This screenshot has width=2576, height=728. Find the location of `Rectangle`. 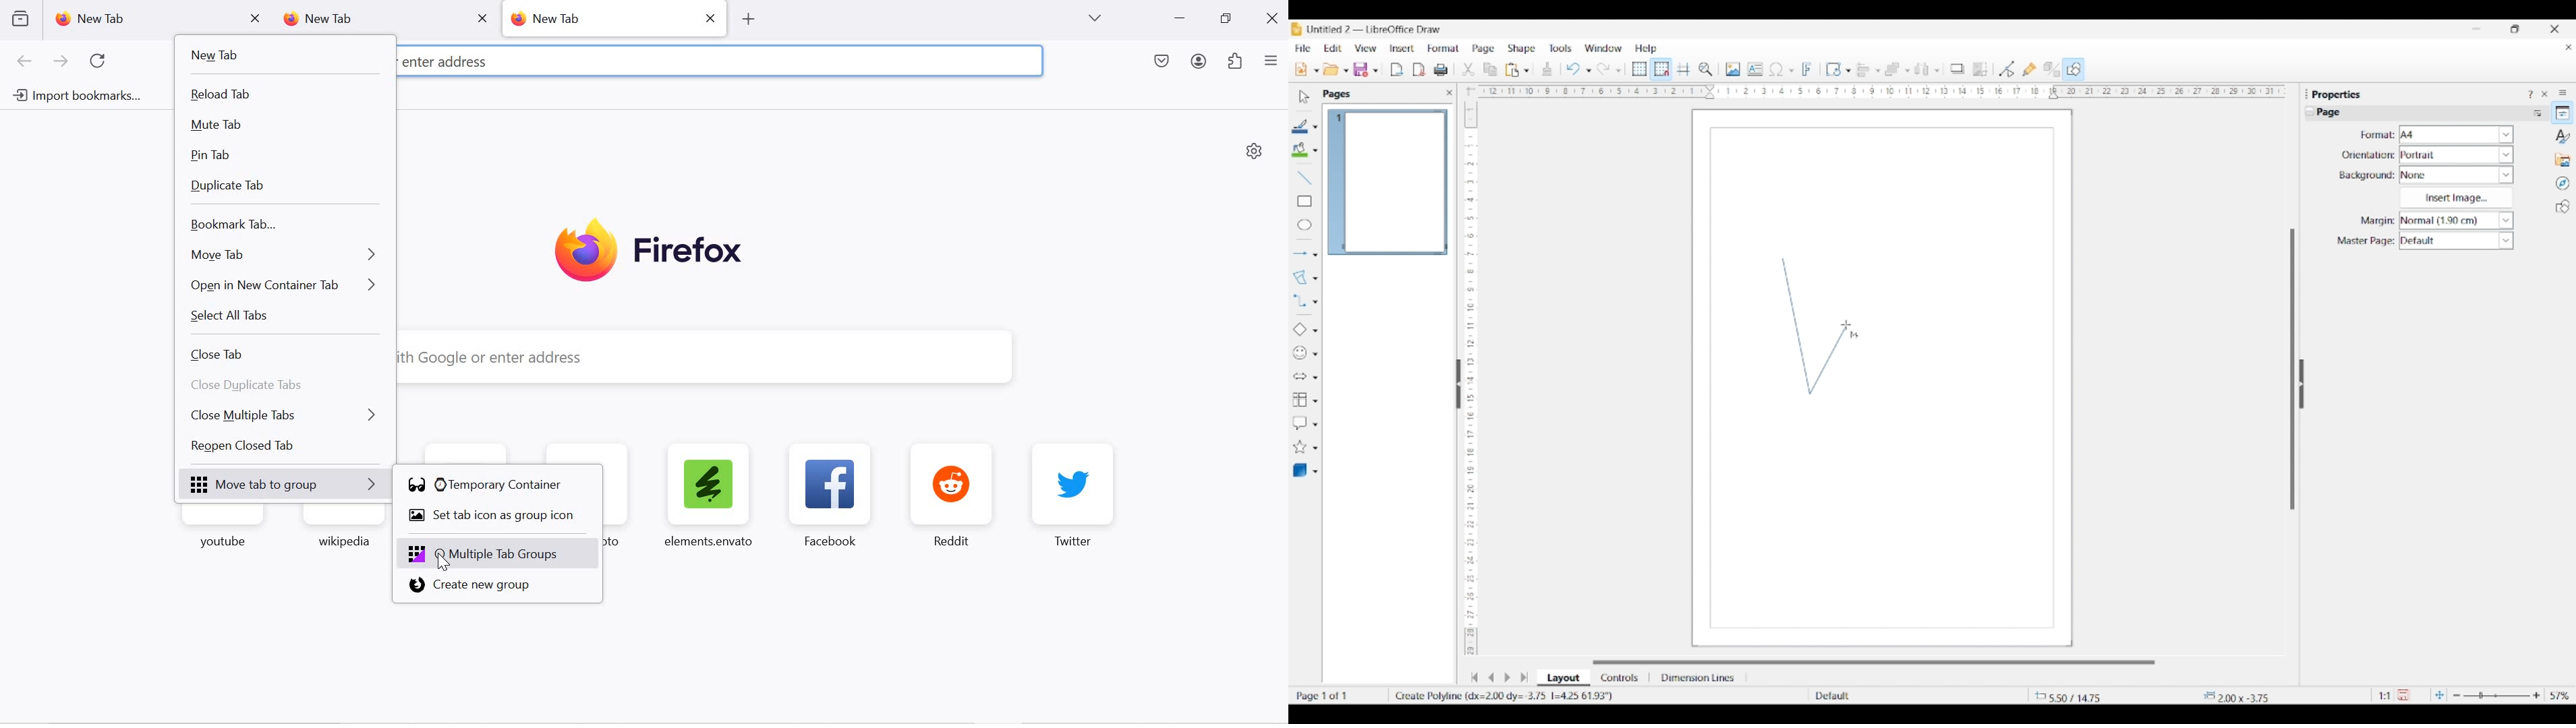

Rectangle is located at coordinates (1304, 201).